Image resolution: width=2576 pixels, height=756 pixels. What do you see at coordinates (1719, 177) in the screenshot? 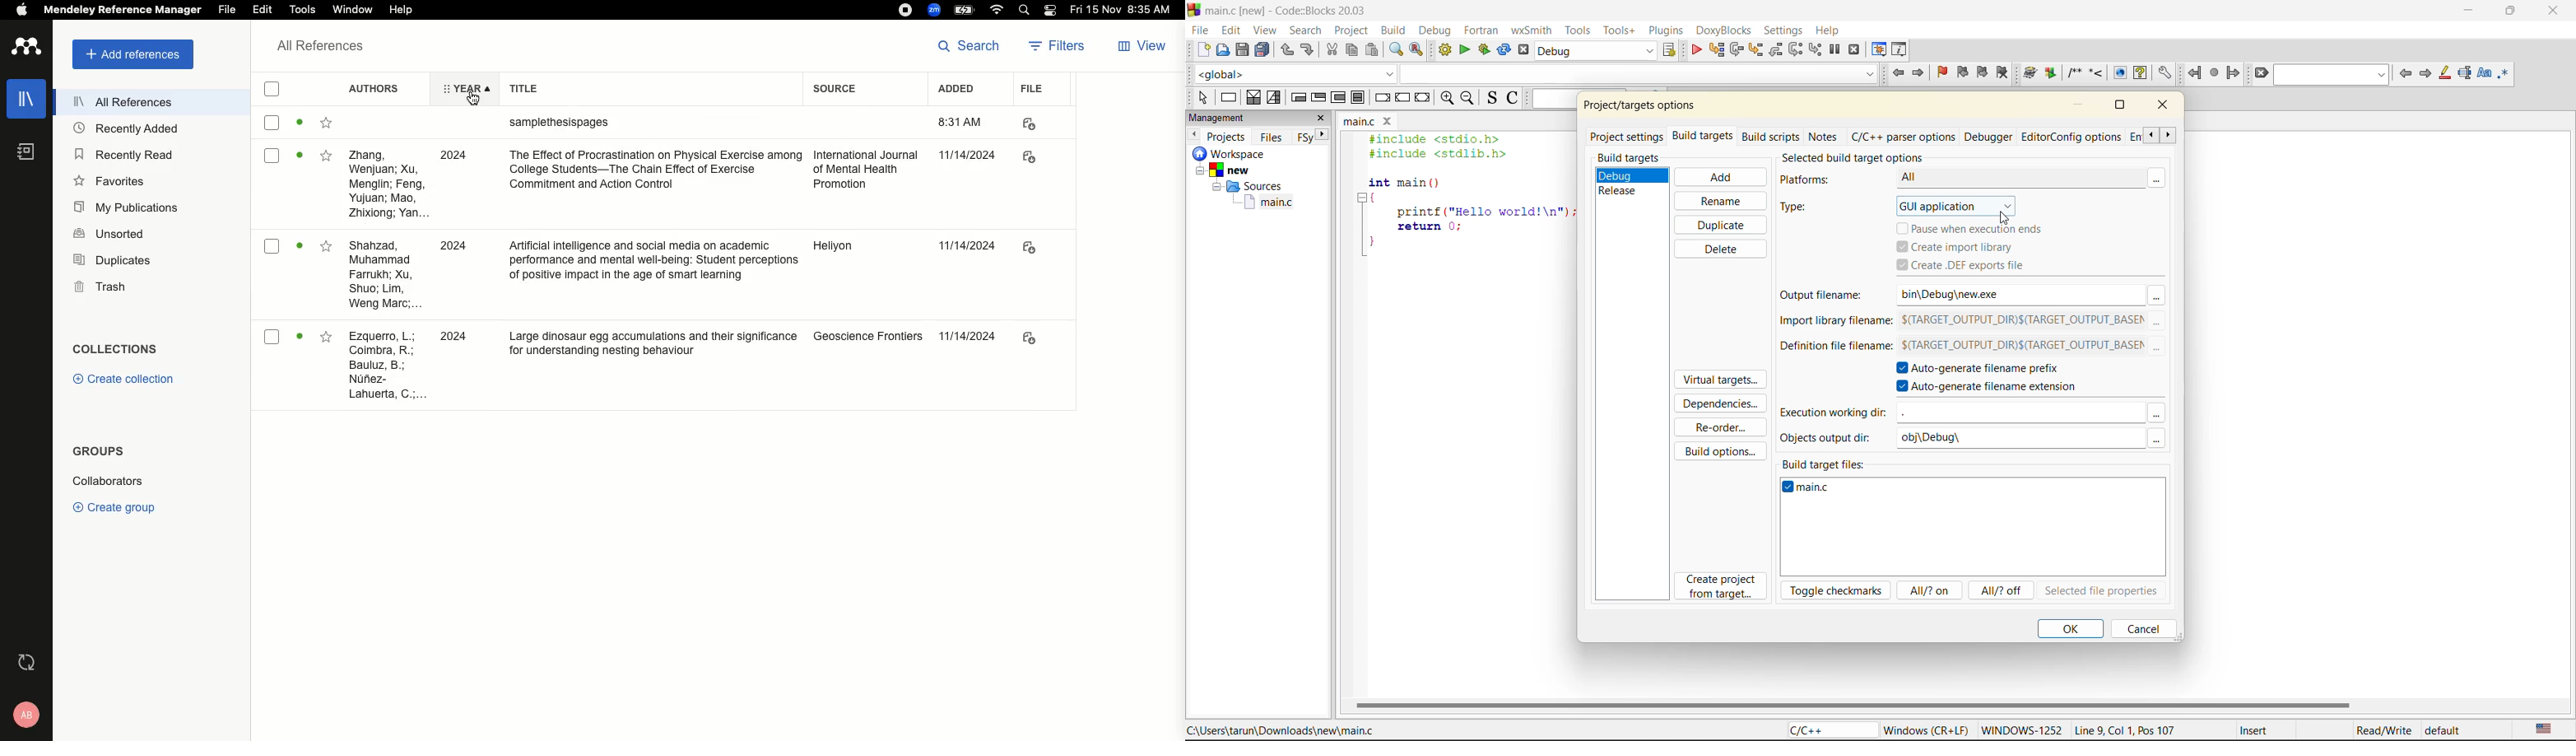
I see `add` at bounding box center [1719, 177].